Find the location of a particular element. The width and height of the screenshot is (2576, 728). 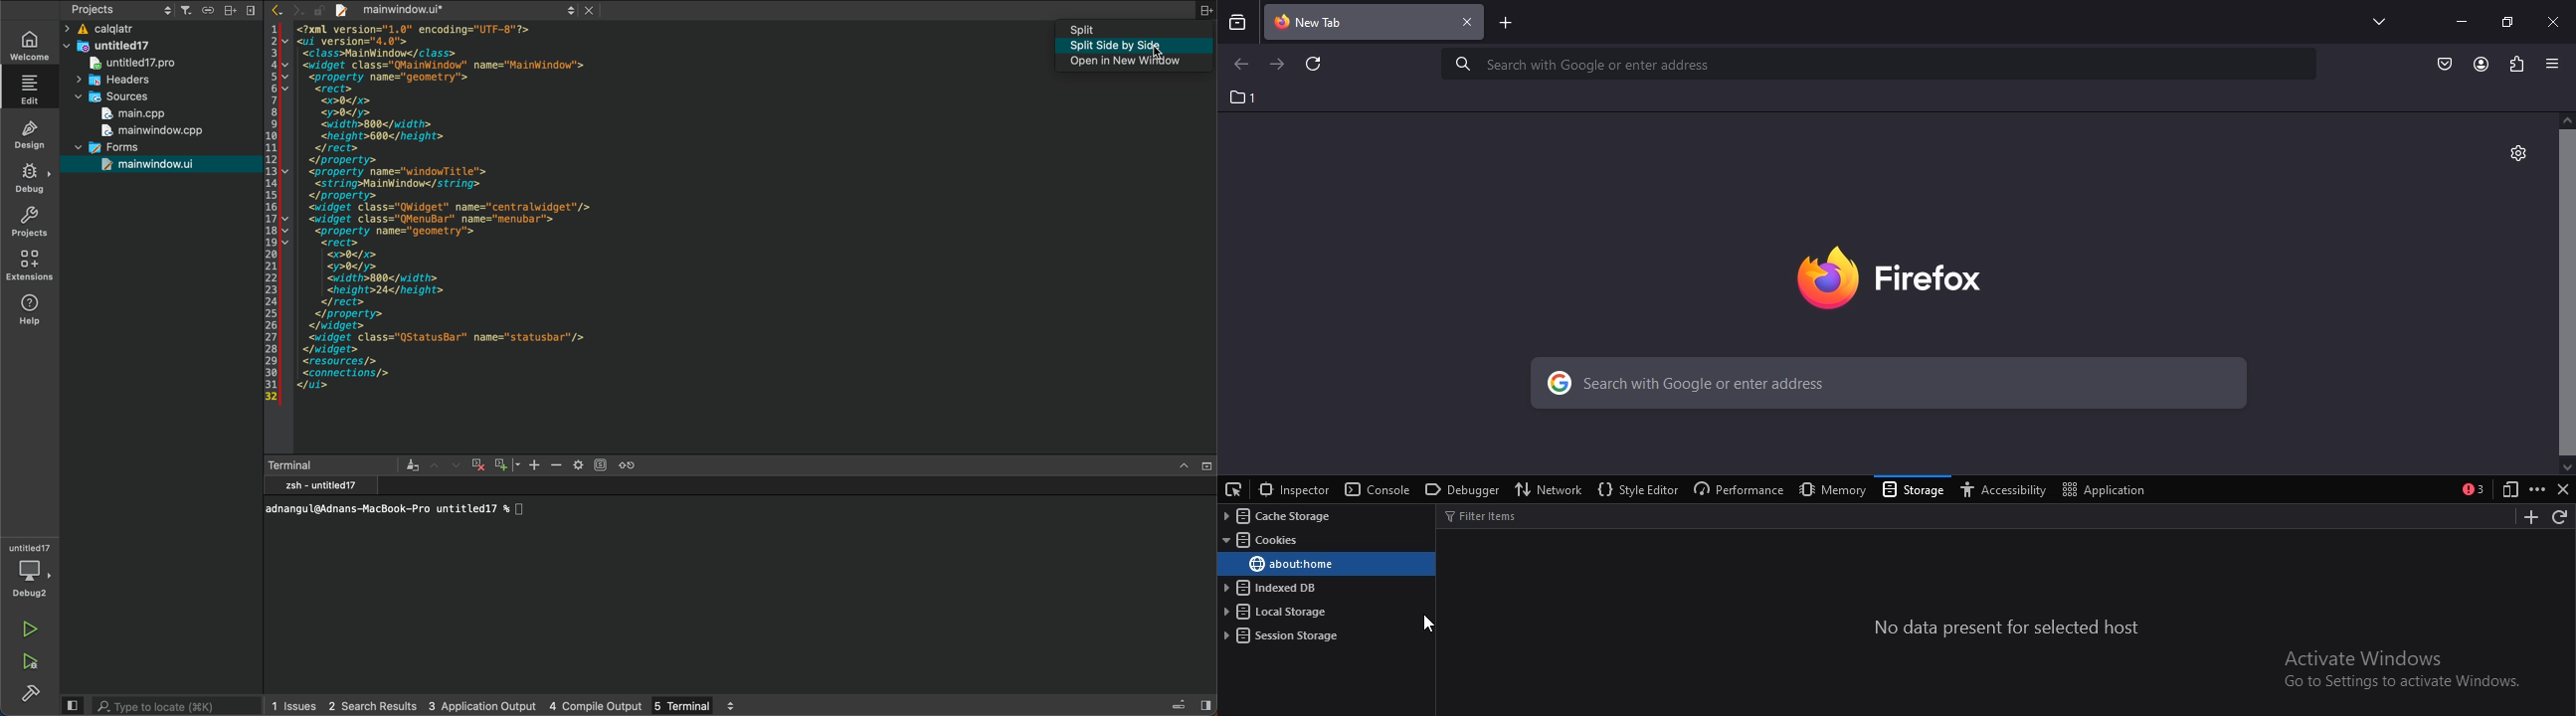

list all tabs is located at coordinates (2374, 21).